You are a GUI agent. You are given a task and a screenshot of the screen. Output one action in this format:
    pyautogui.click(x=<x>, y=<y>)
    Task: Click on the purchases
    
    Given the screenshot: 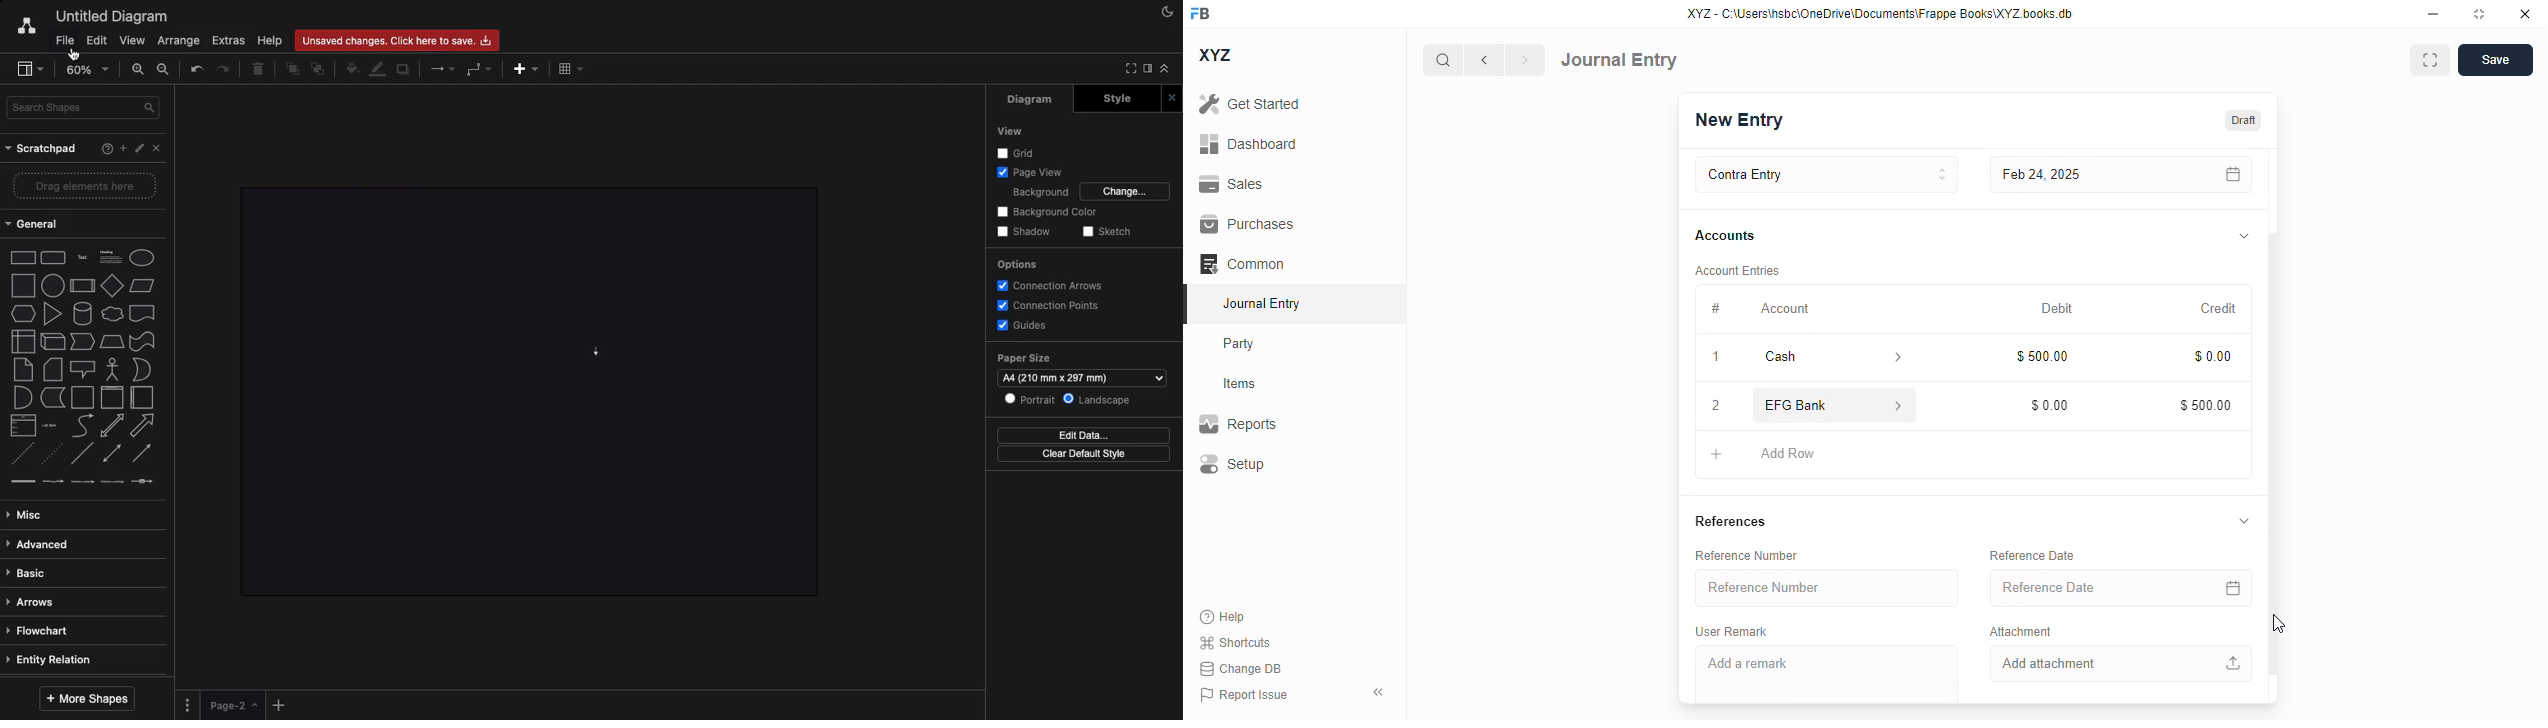 What is the action you would take?
    pyautogui.click(x=1249, y=224)
    